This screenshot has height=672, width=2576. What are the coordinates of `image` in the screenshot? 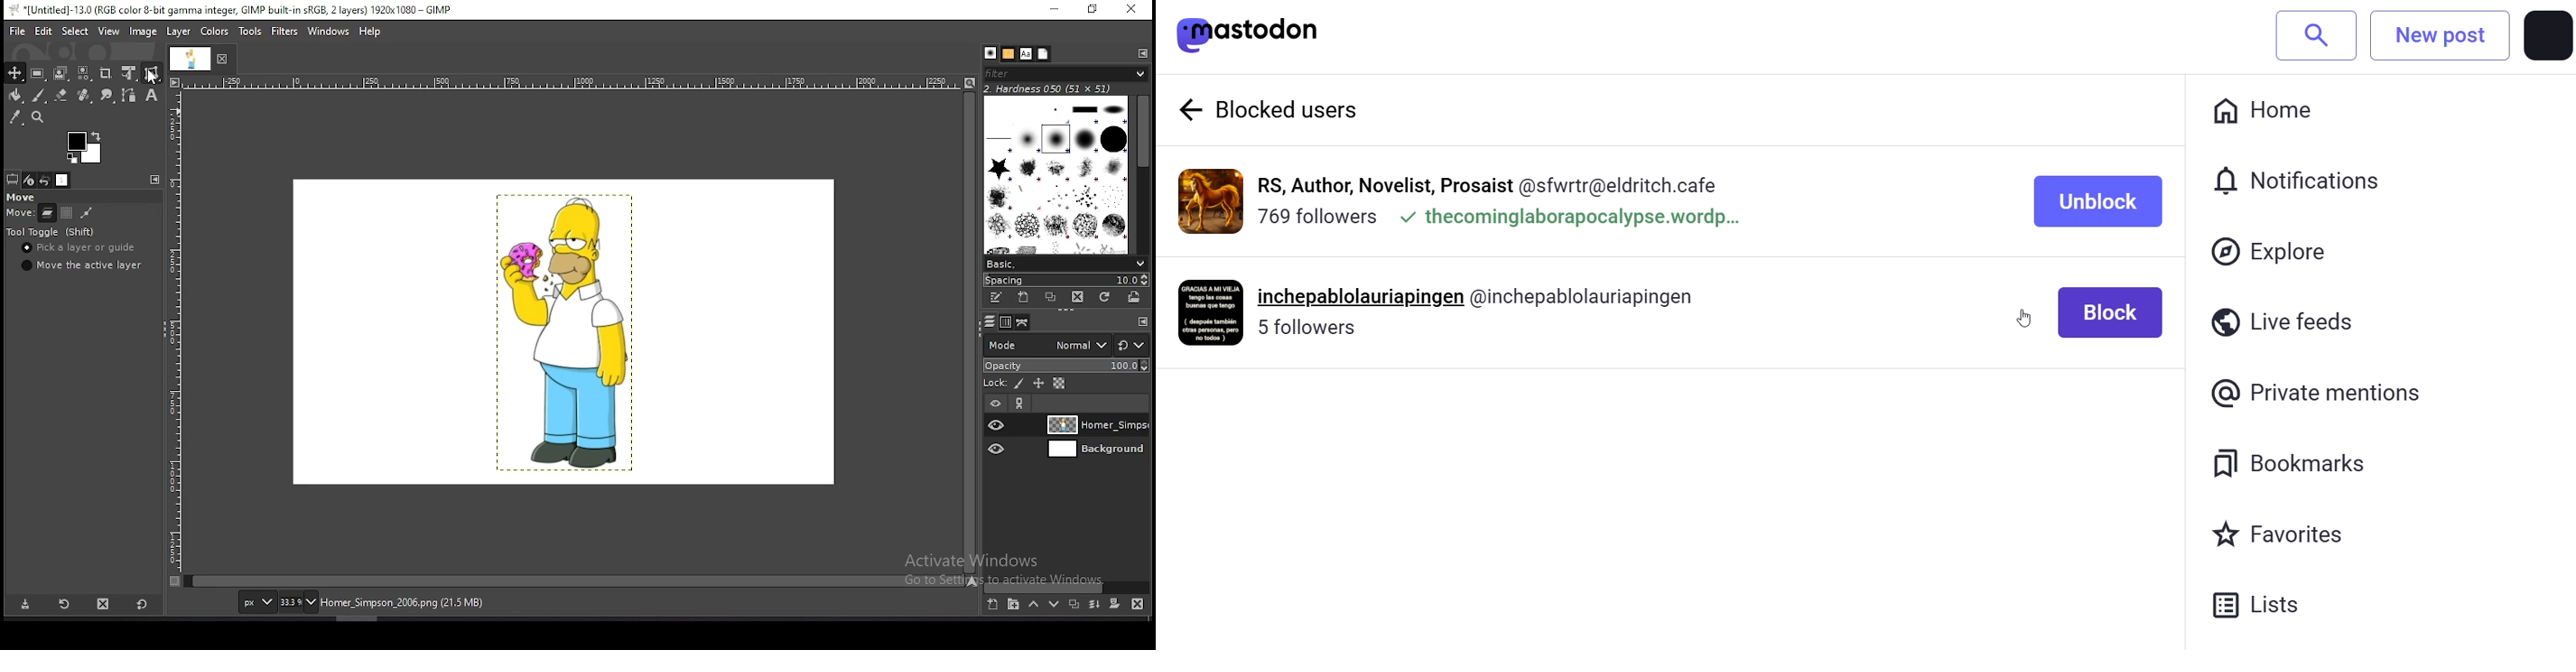 It's located at (144, 33).